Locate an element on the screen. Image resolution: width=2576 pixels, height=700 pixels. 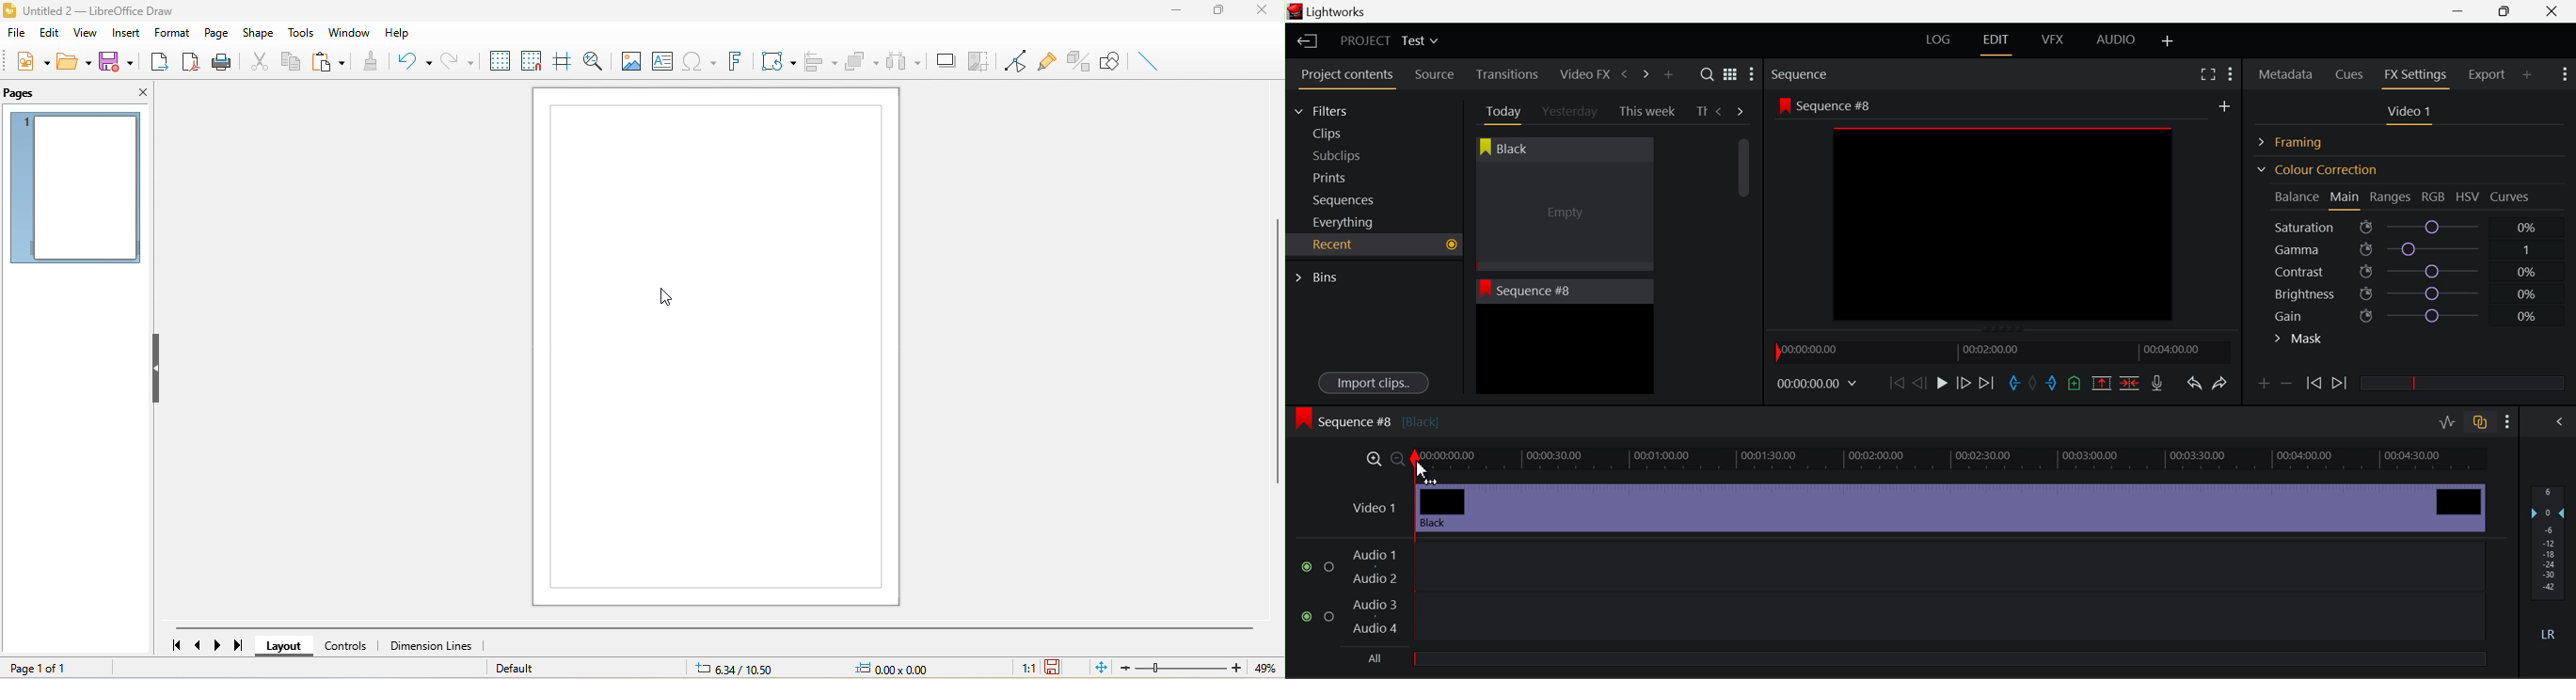
print is located at coordinates (223, 61).